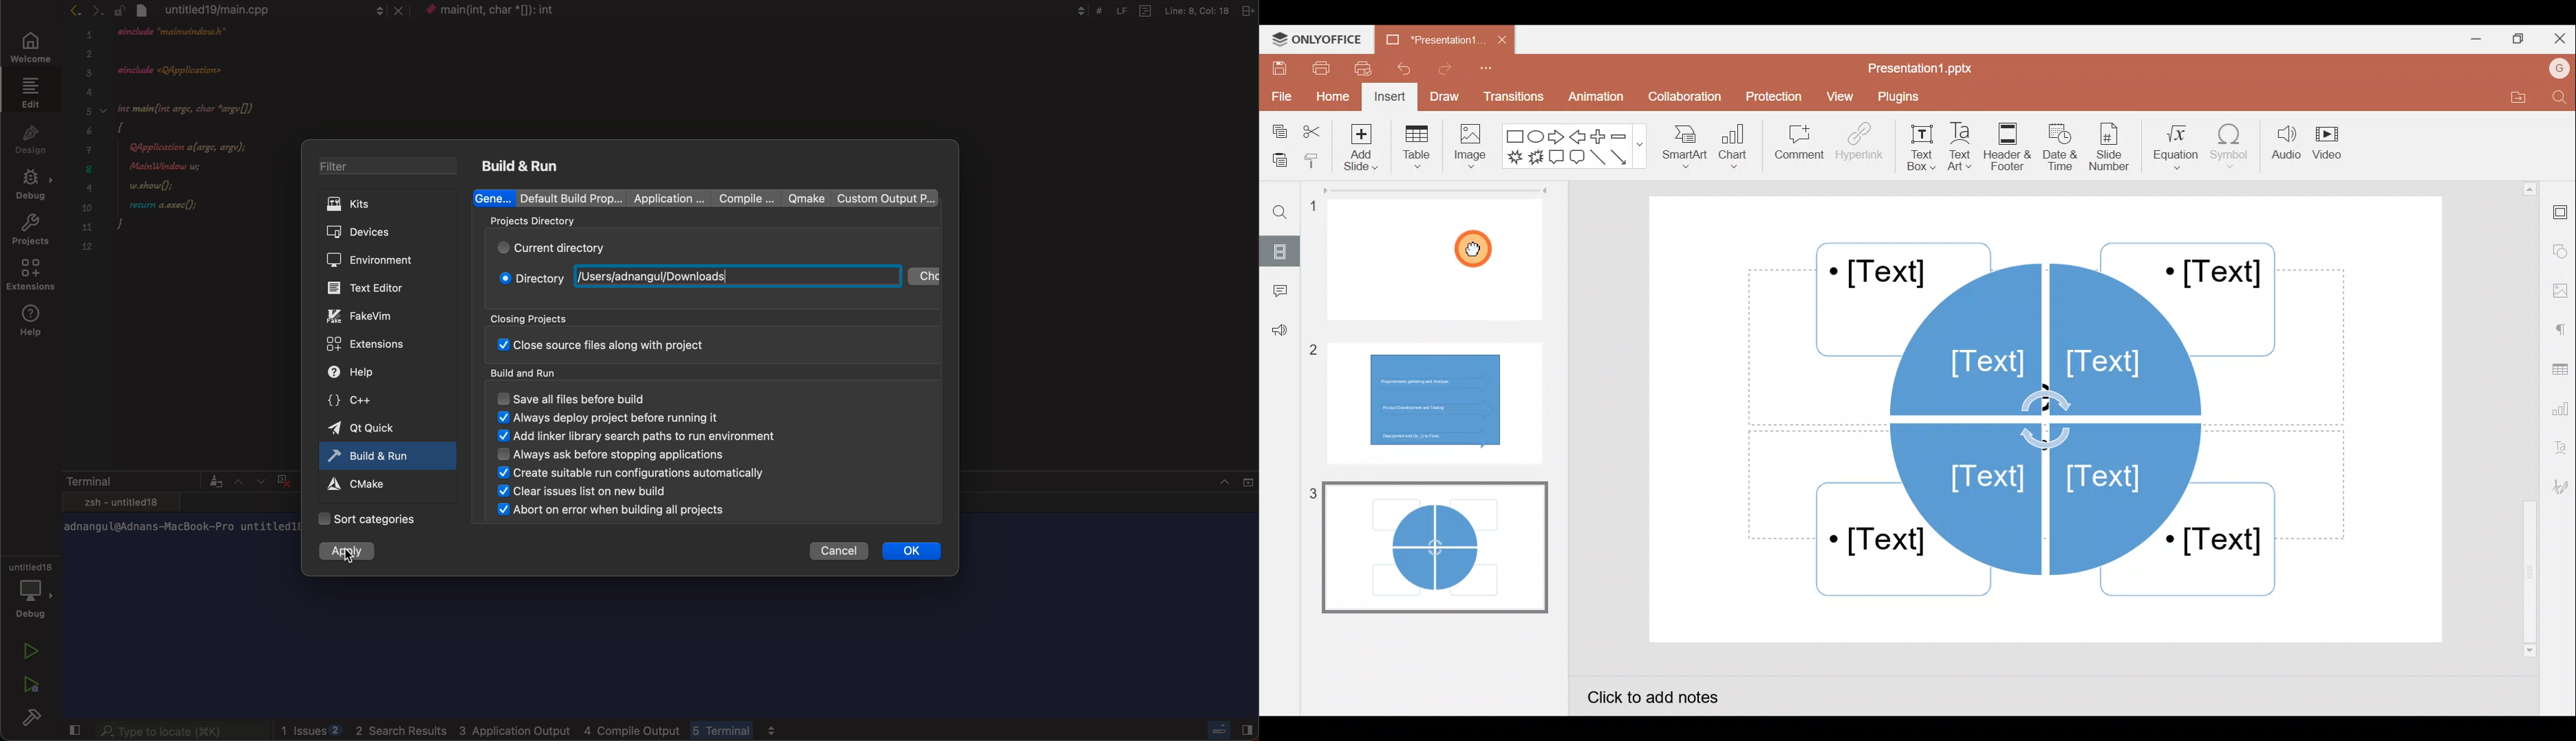 The image size is (2576, 756). What do you see at coordinates (520, 166) in the screenshot?
I see `build and run` at bounding box center [520, 166].